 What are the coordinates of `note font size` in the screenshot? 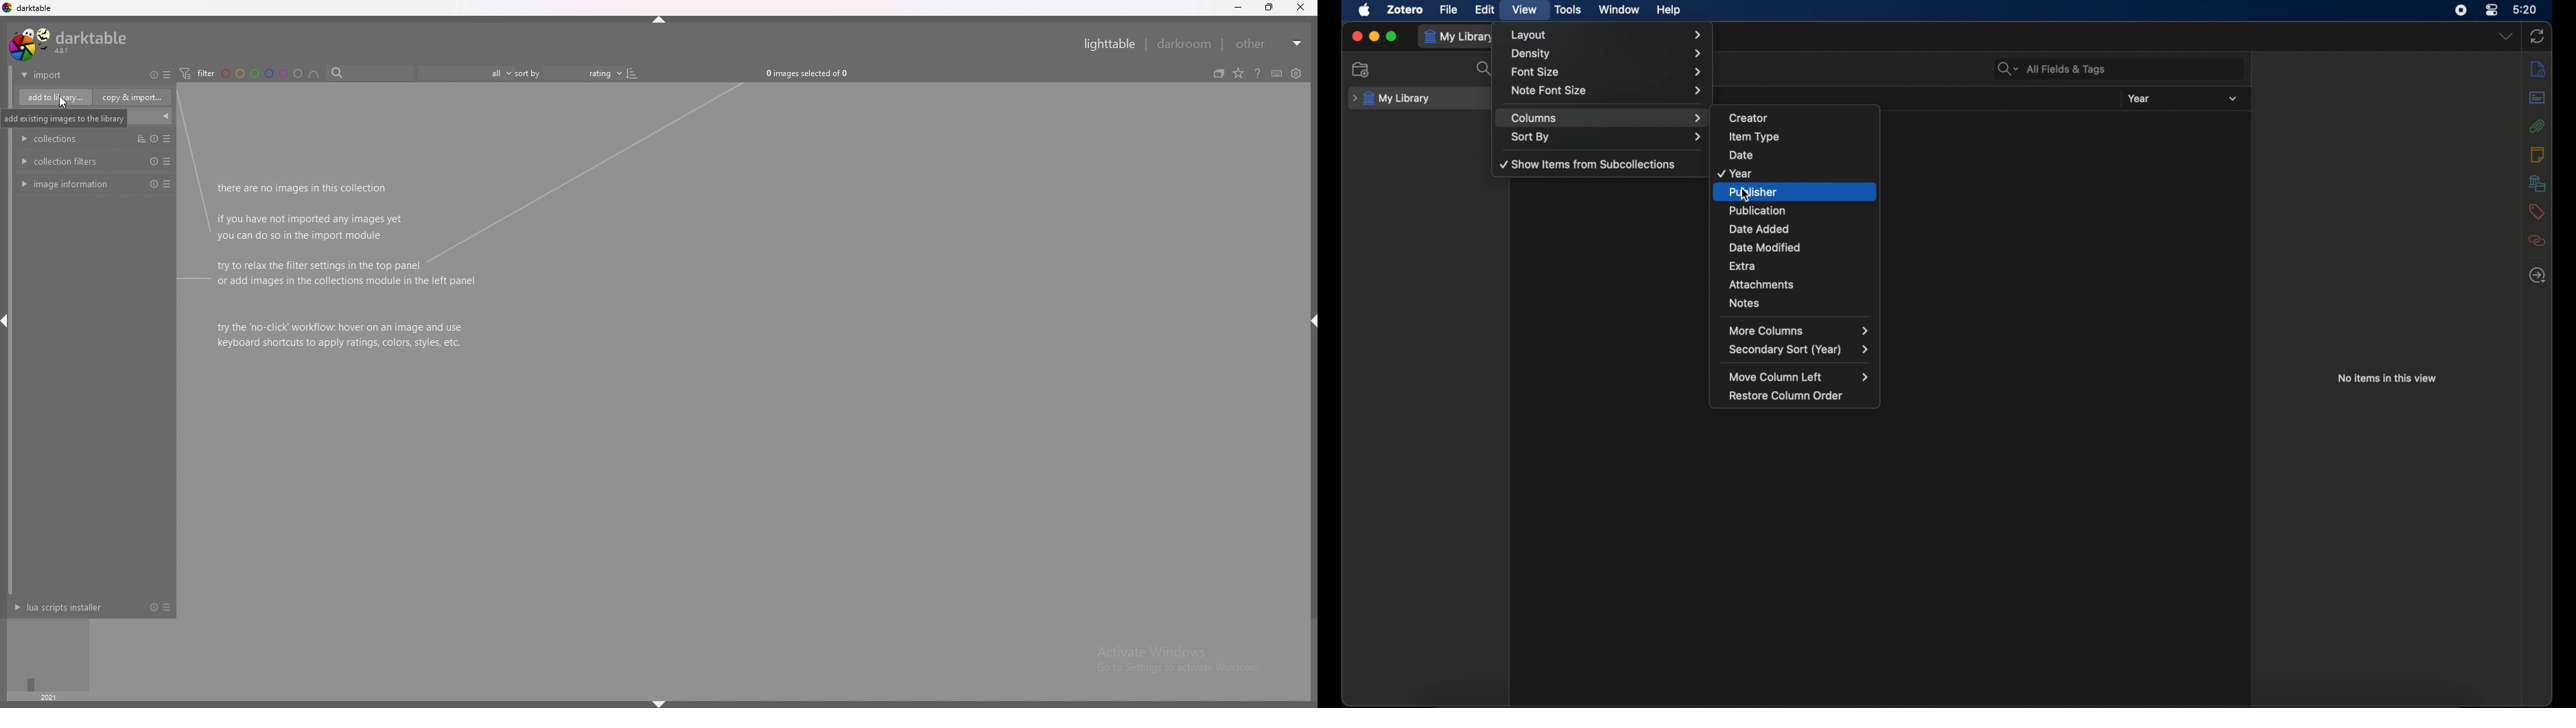 It's located at (1607, 90).